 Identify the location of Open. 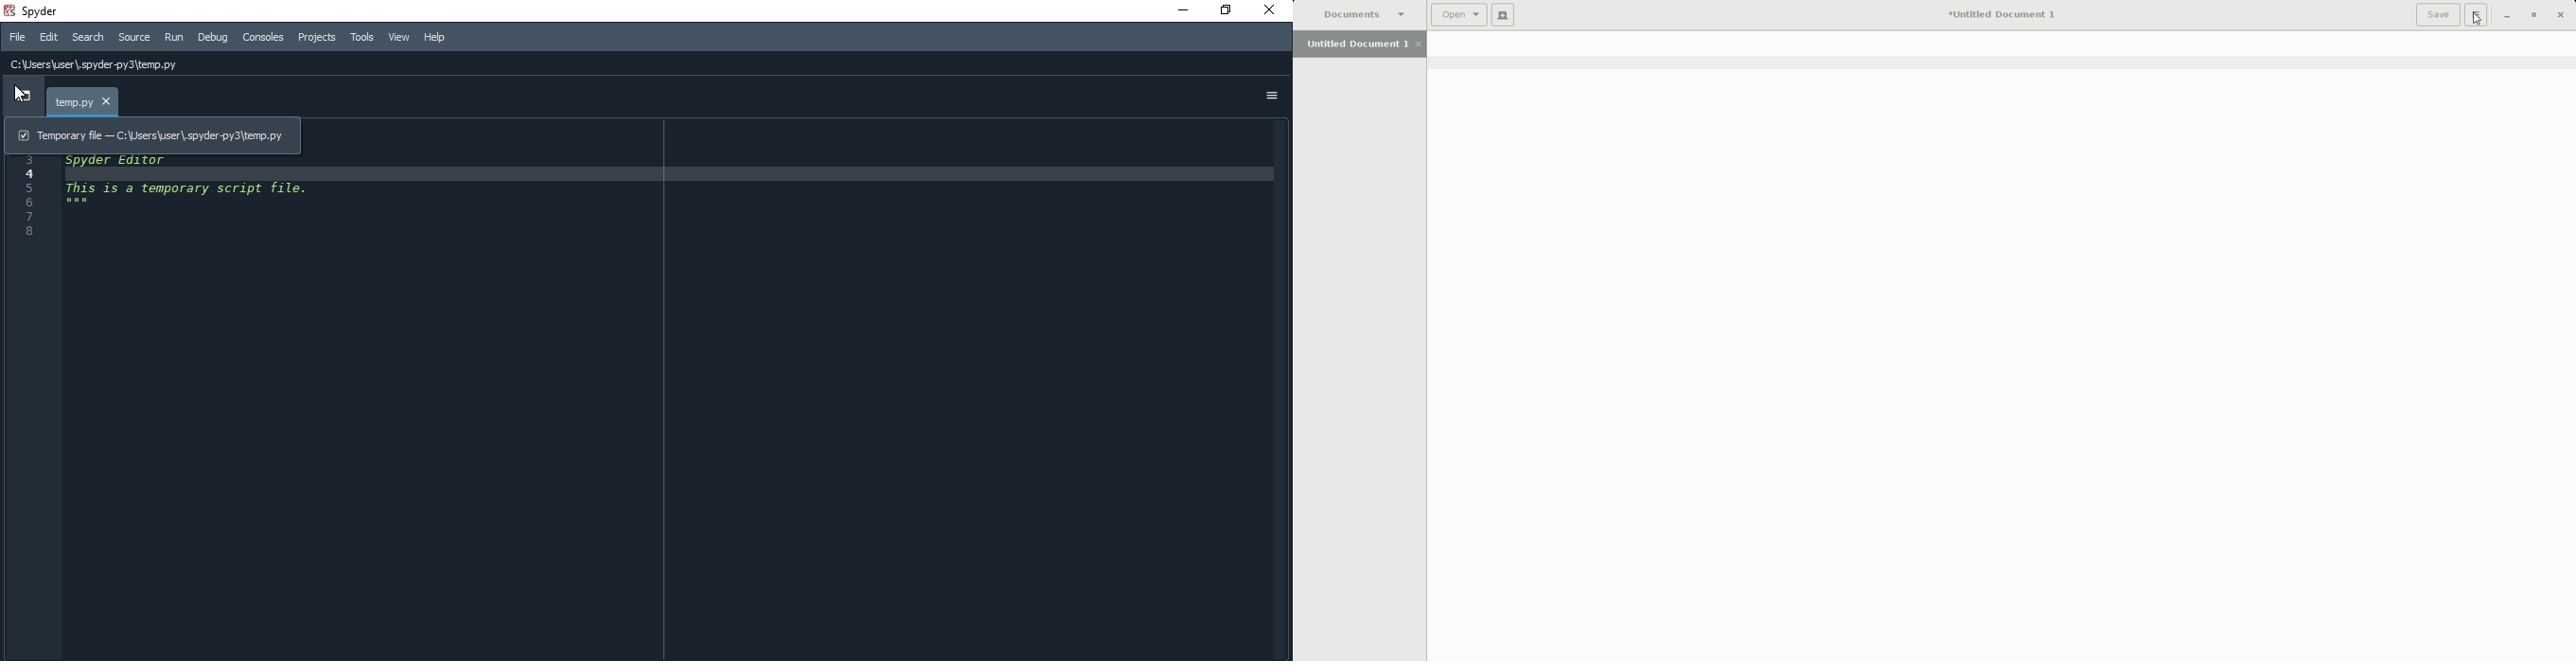
(1461, 14).